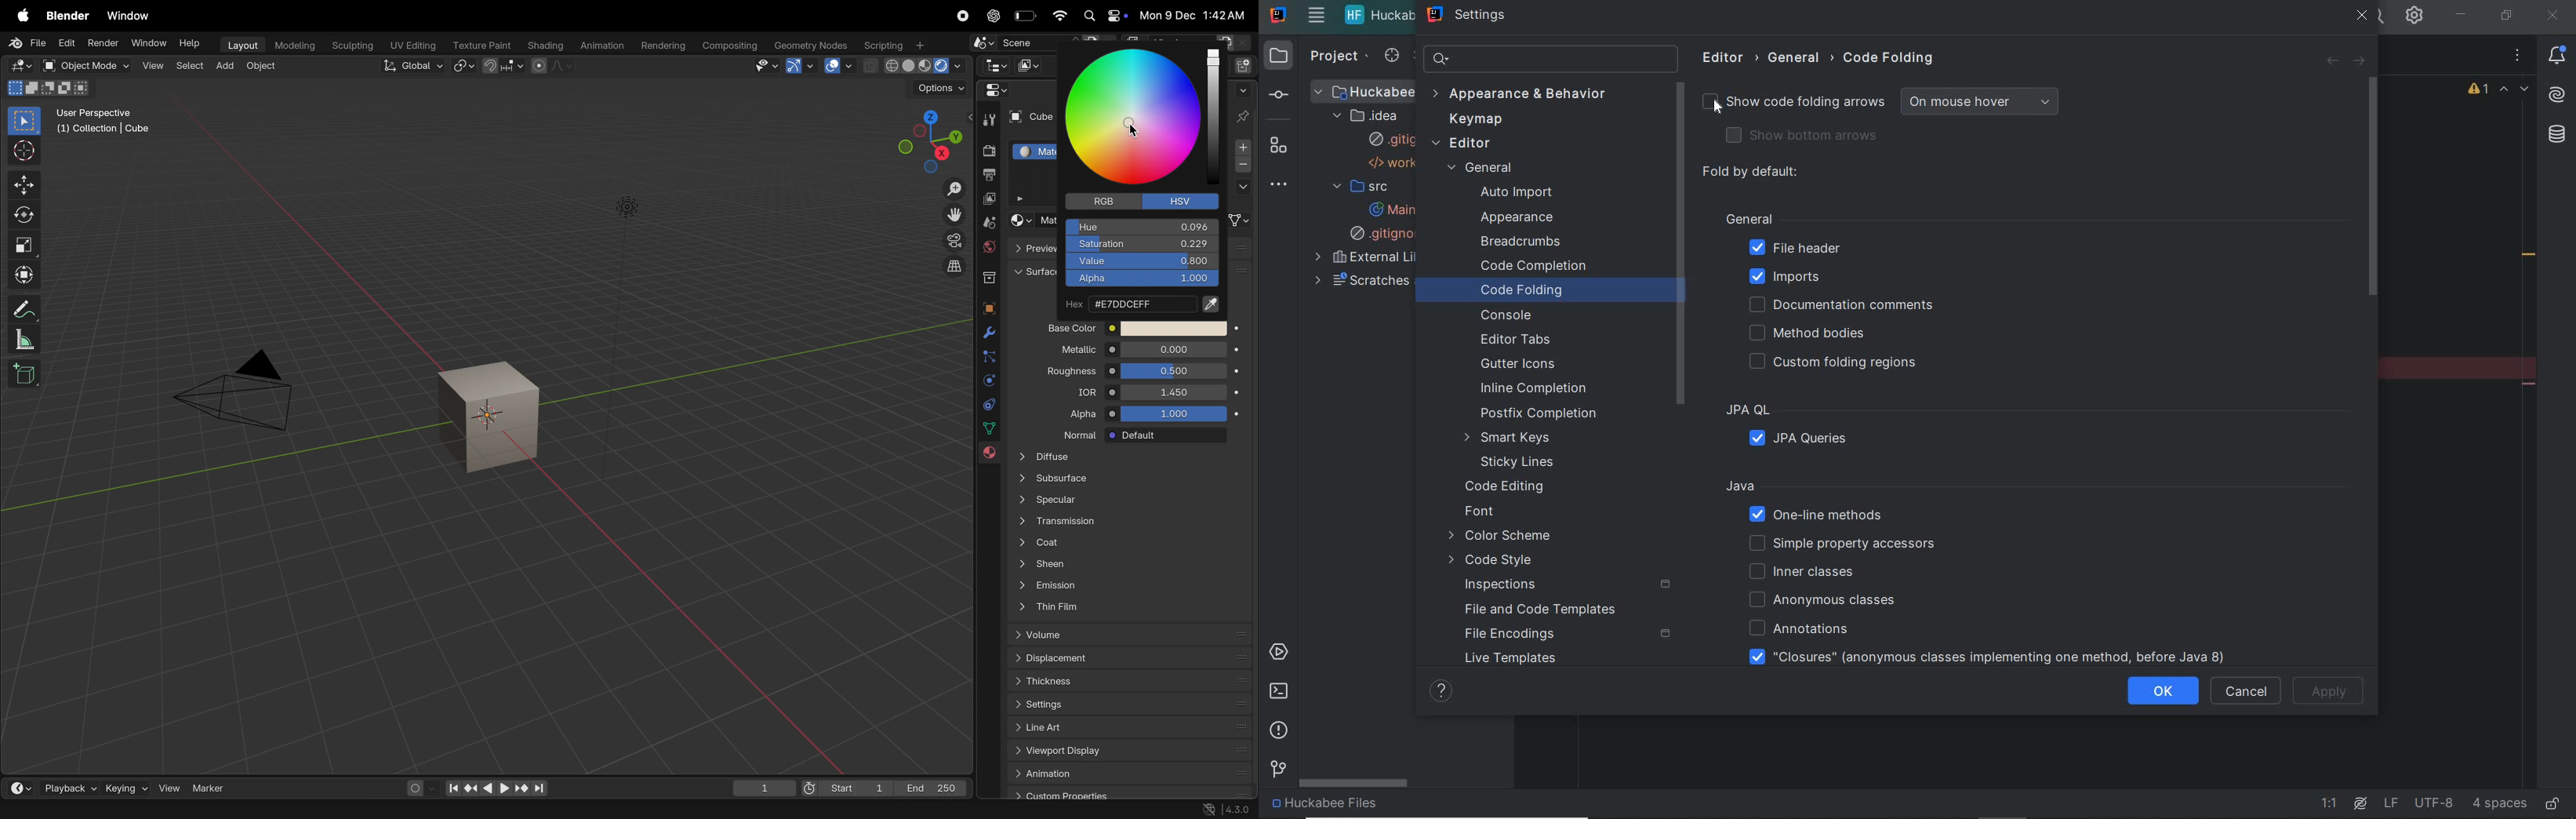 The image size is (2576, 840). Describe the element at coordinates (13, 786) in the screenshot. I see `editor type` at that location.